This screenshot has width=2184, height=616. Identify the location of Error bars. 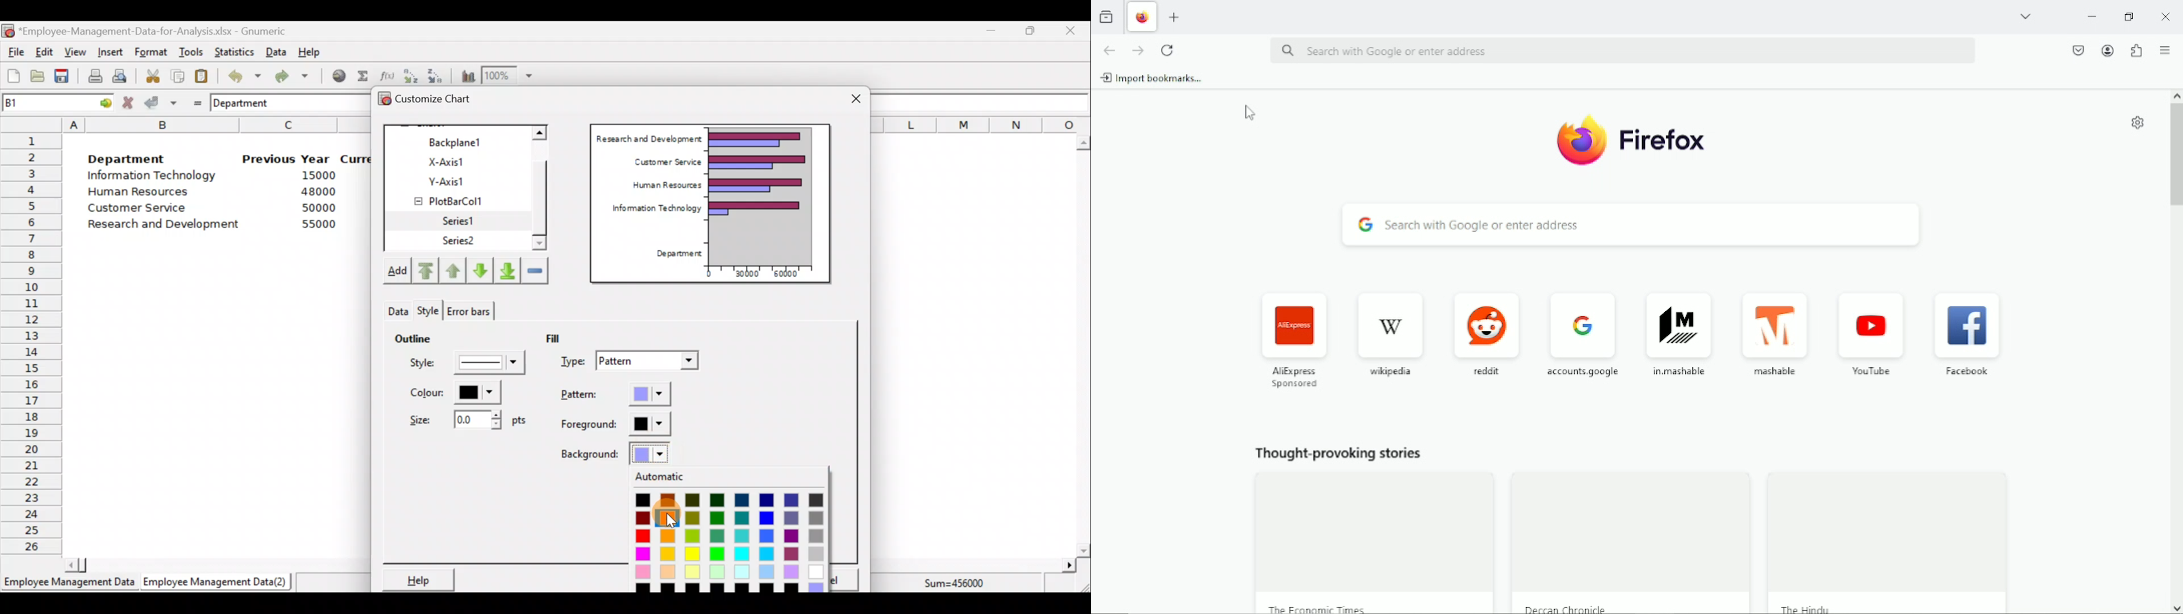
(468, 309).